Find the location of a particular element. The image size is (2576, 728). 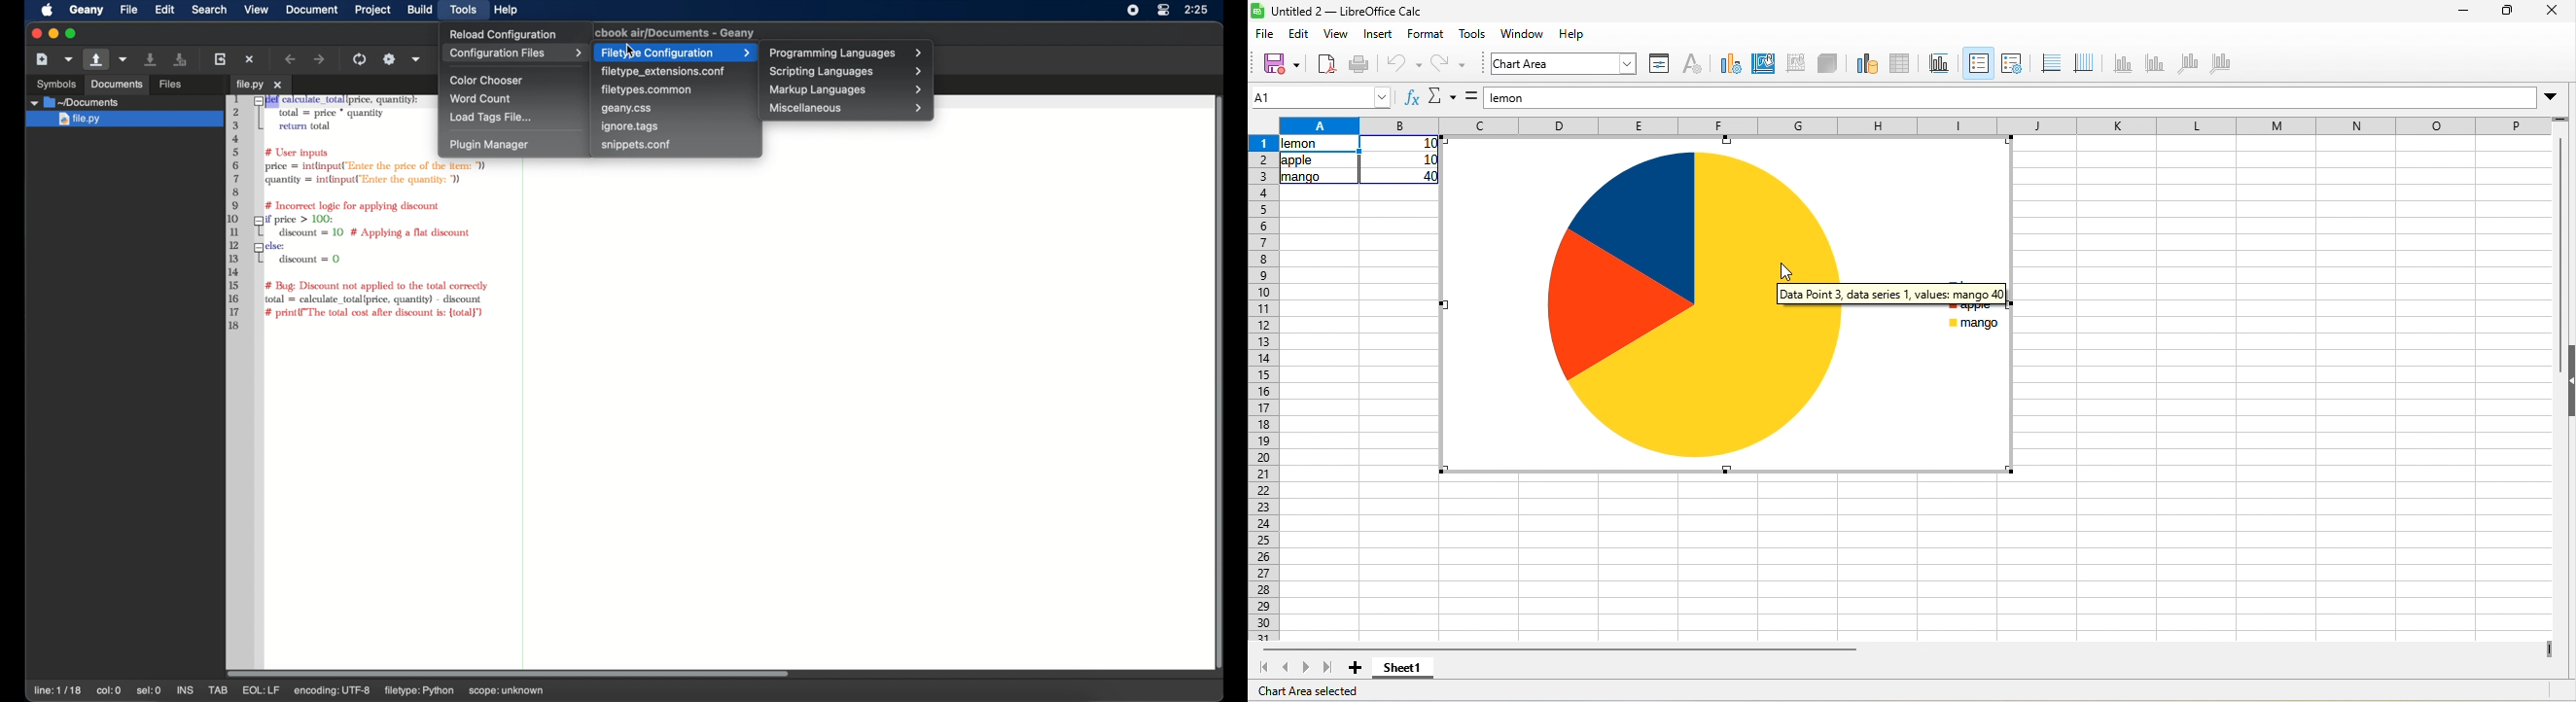

add sheet is located at coordinates (1350, 670).